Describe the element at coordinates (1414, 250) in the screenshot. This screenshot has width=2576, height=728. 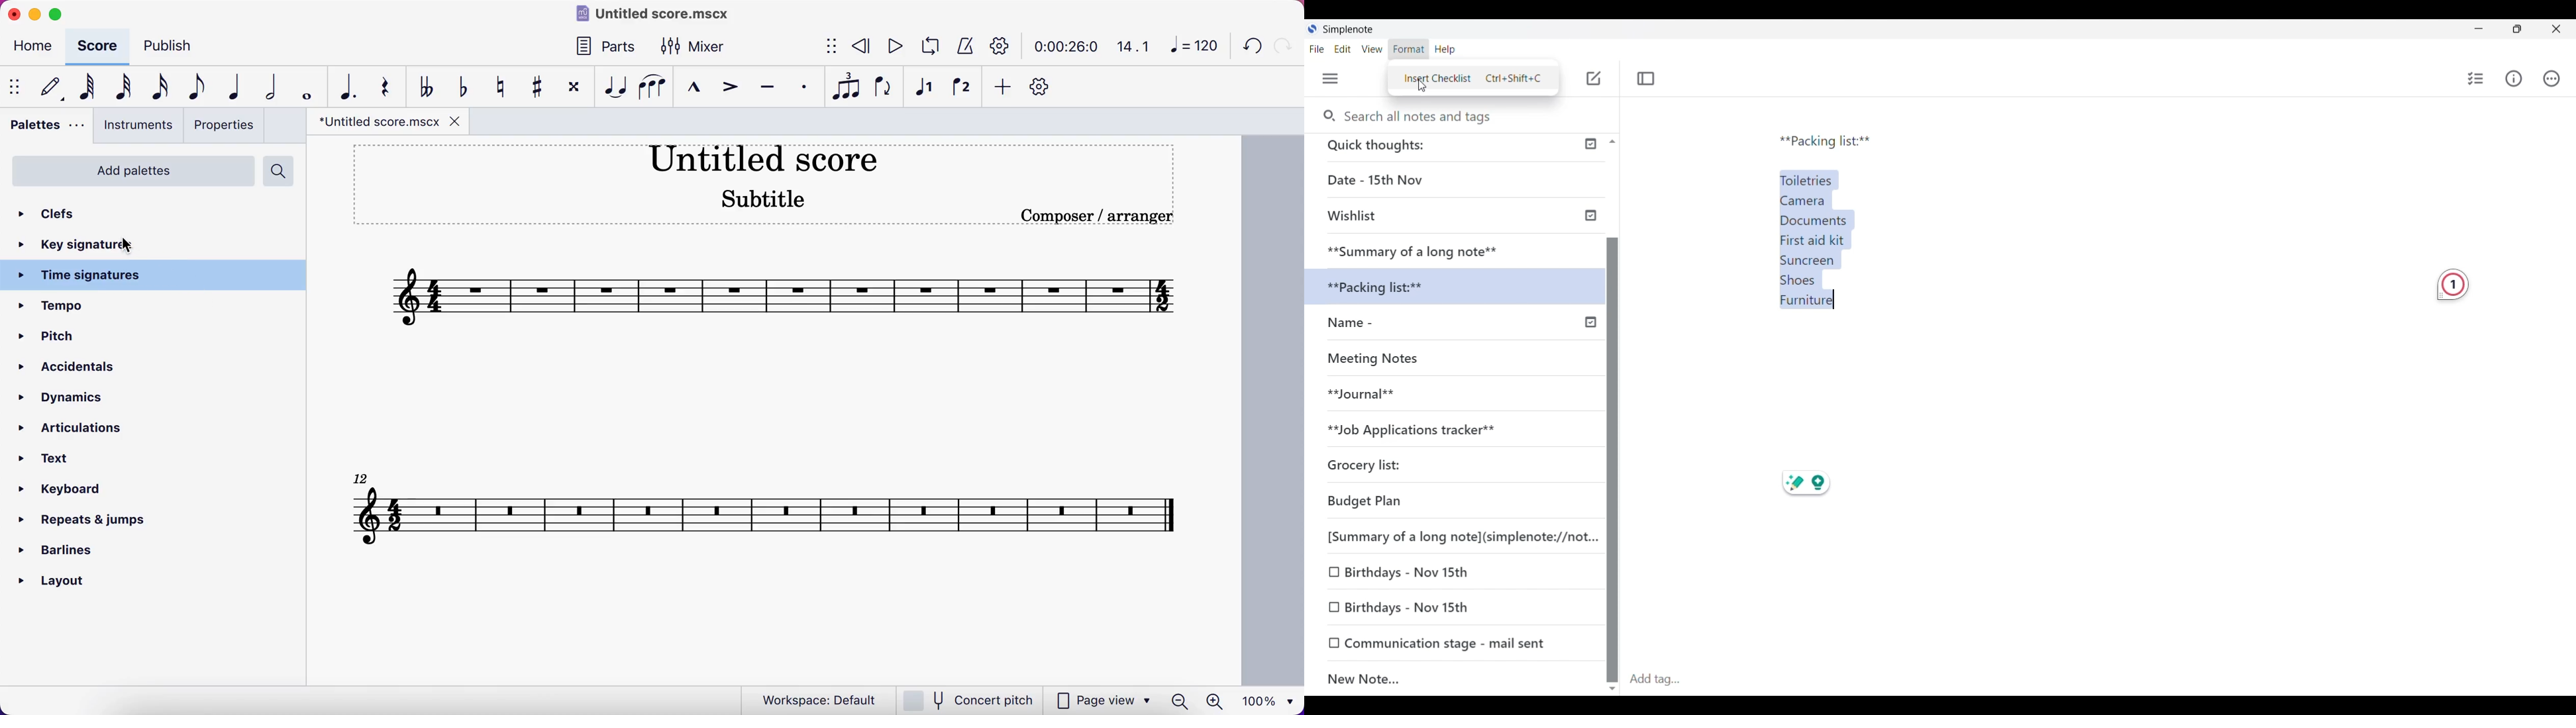
I see `Summary of a long note` at that location.